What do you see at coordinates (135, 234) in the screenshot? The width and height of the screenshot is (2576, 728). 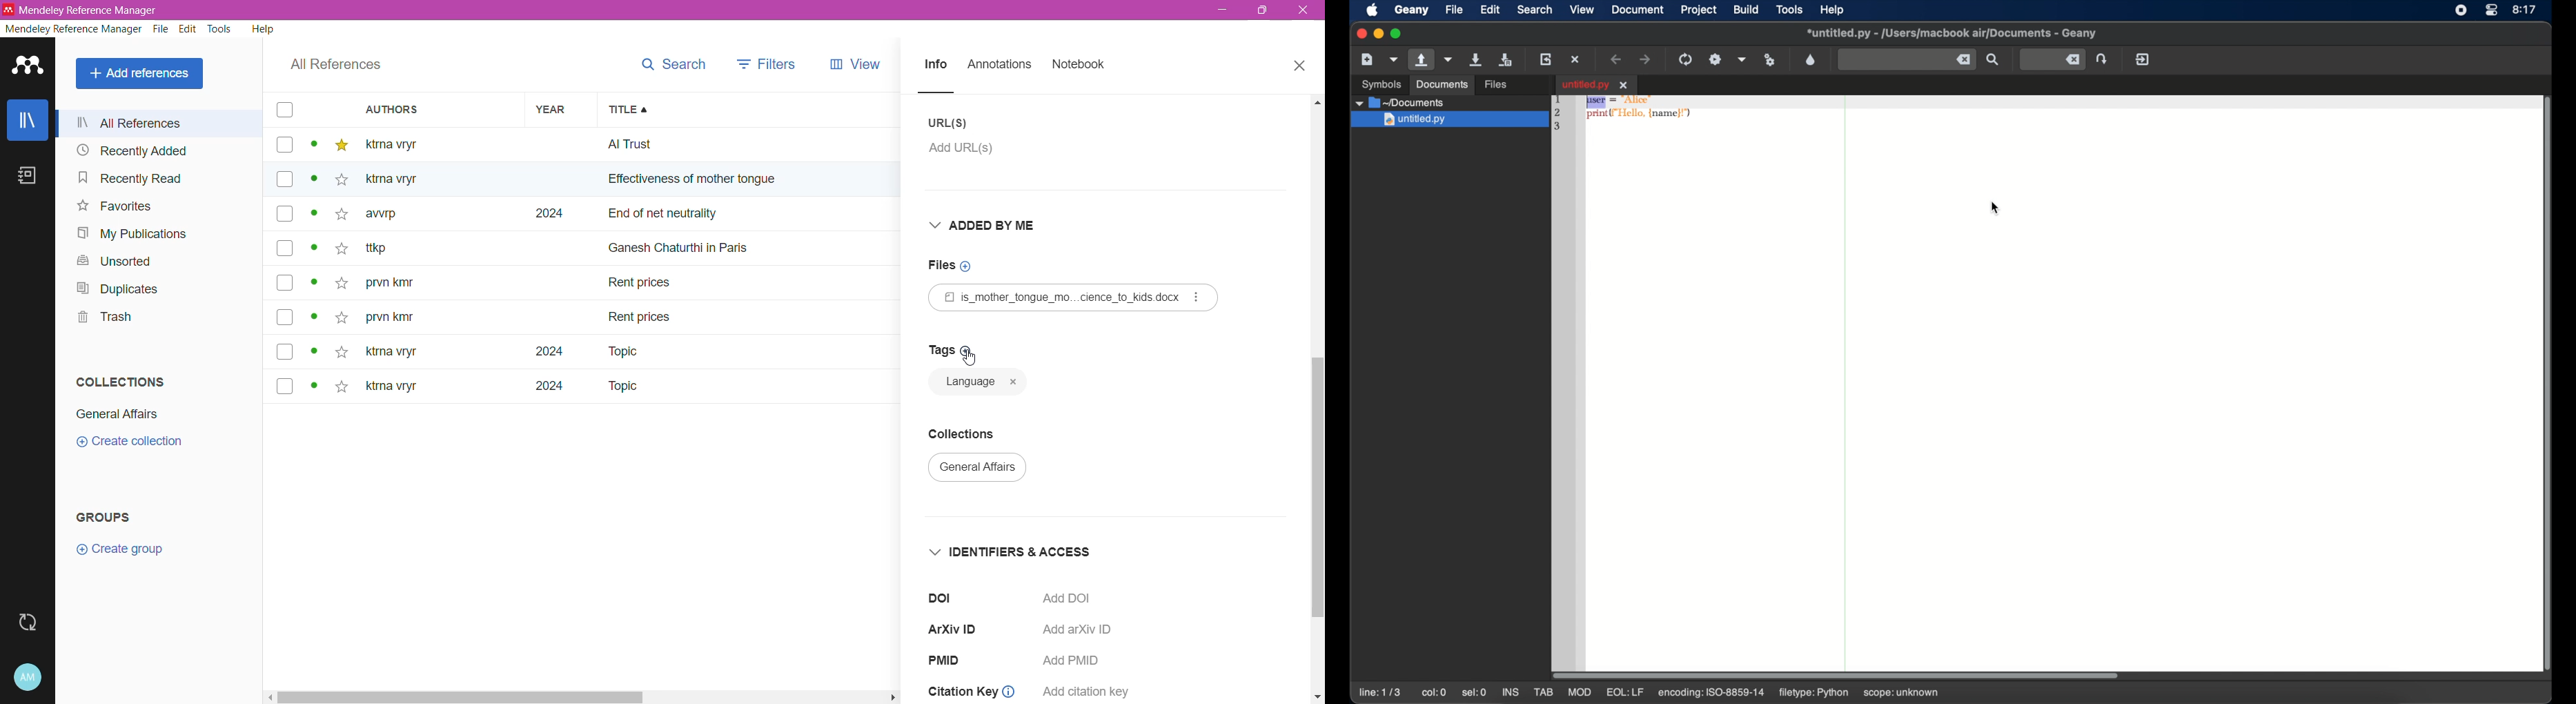 I see `My Publications` at bounding box center [135, 234].